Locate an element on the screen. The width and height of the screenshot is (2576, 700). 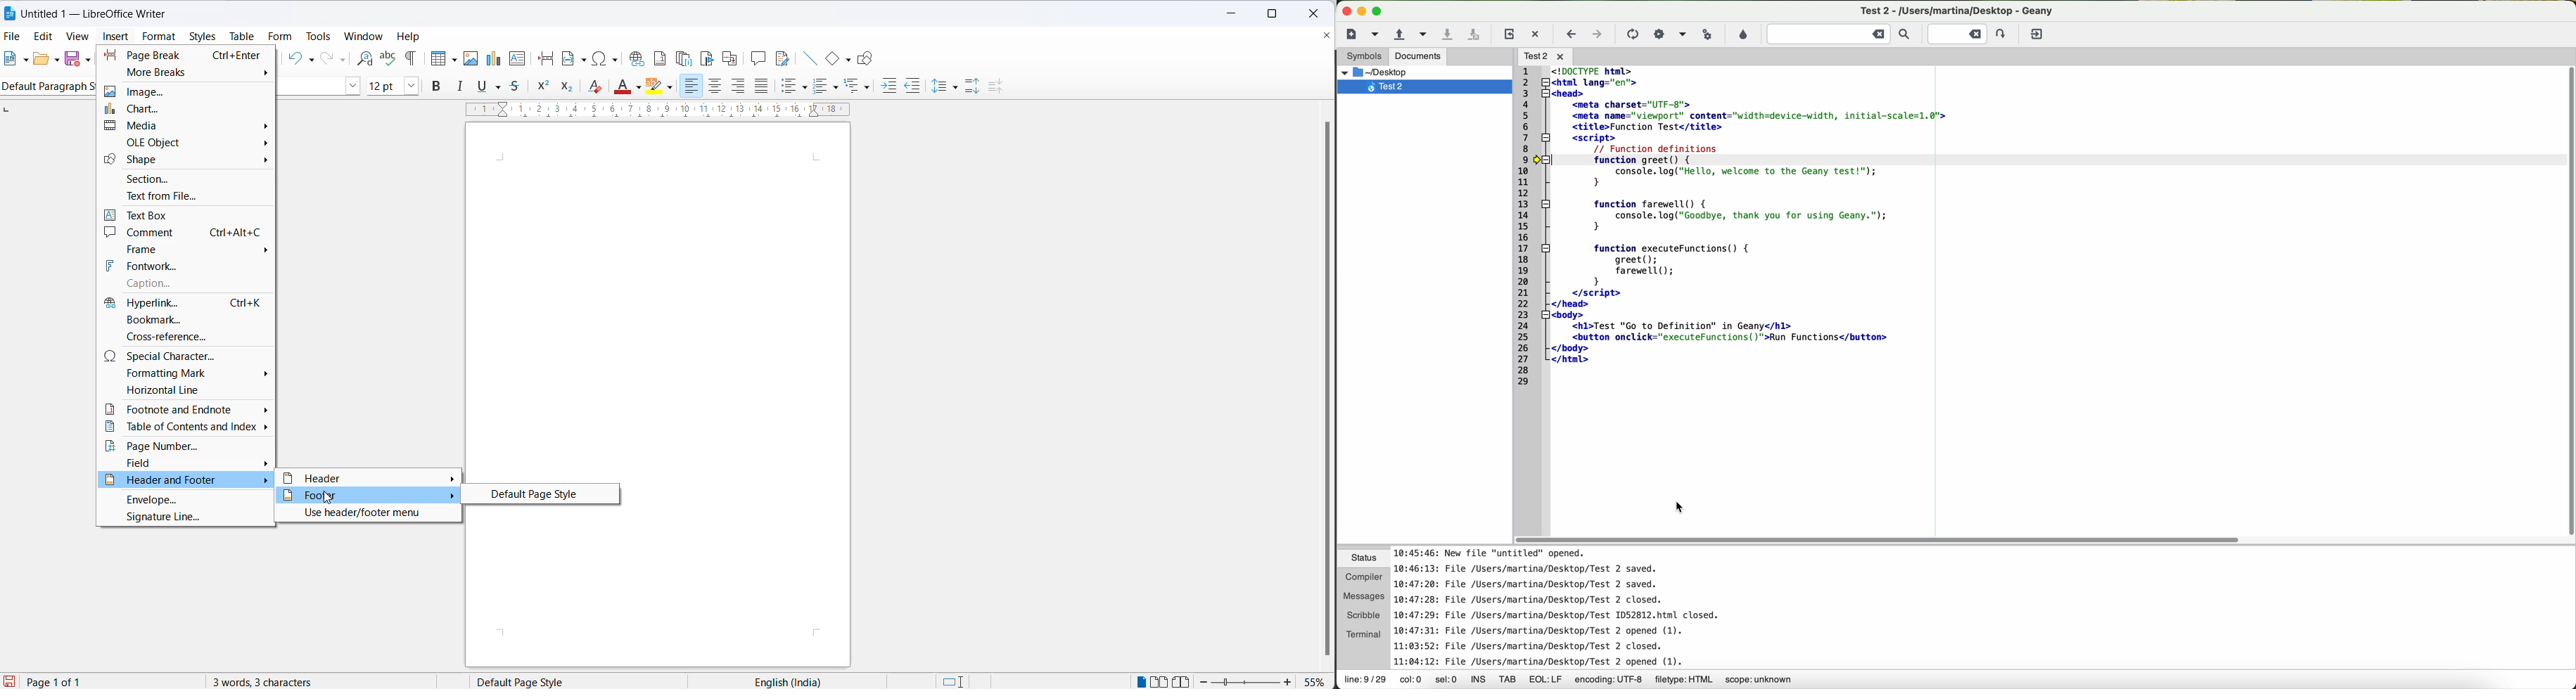
line spacing options is located at coordinates (952, 88).